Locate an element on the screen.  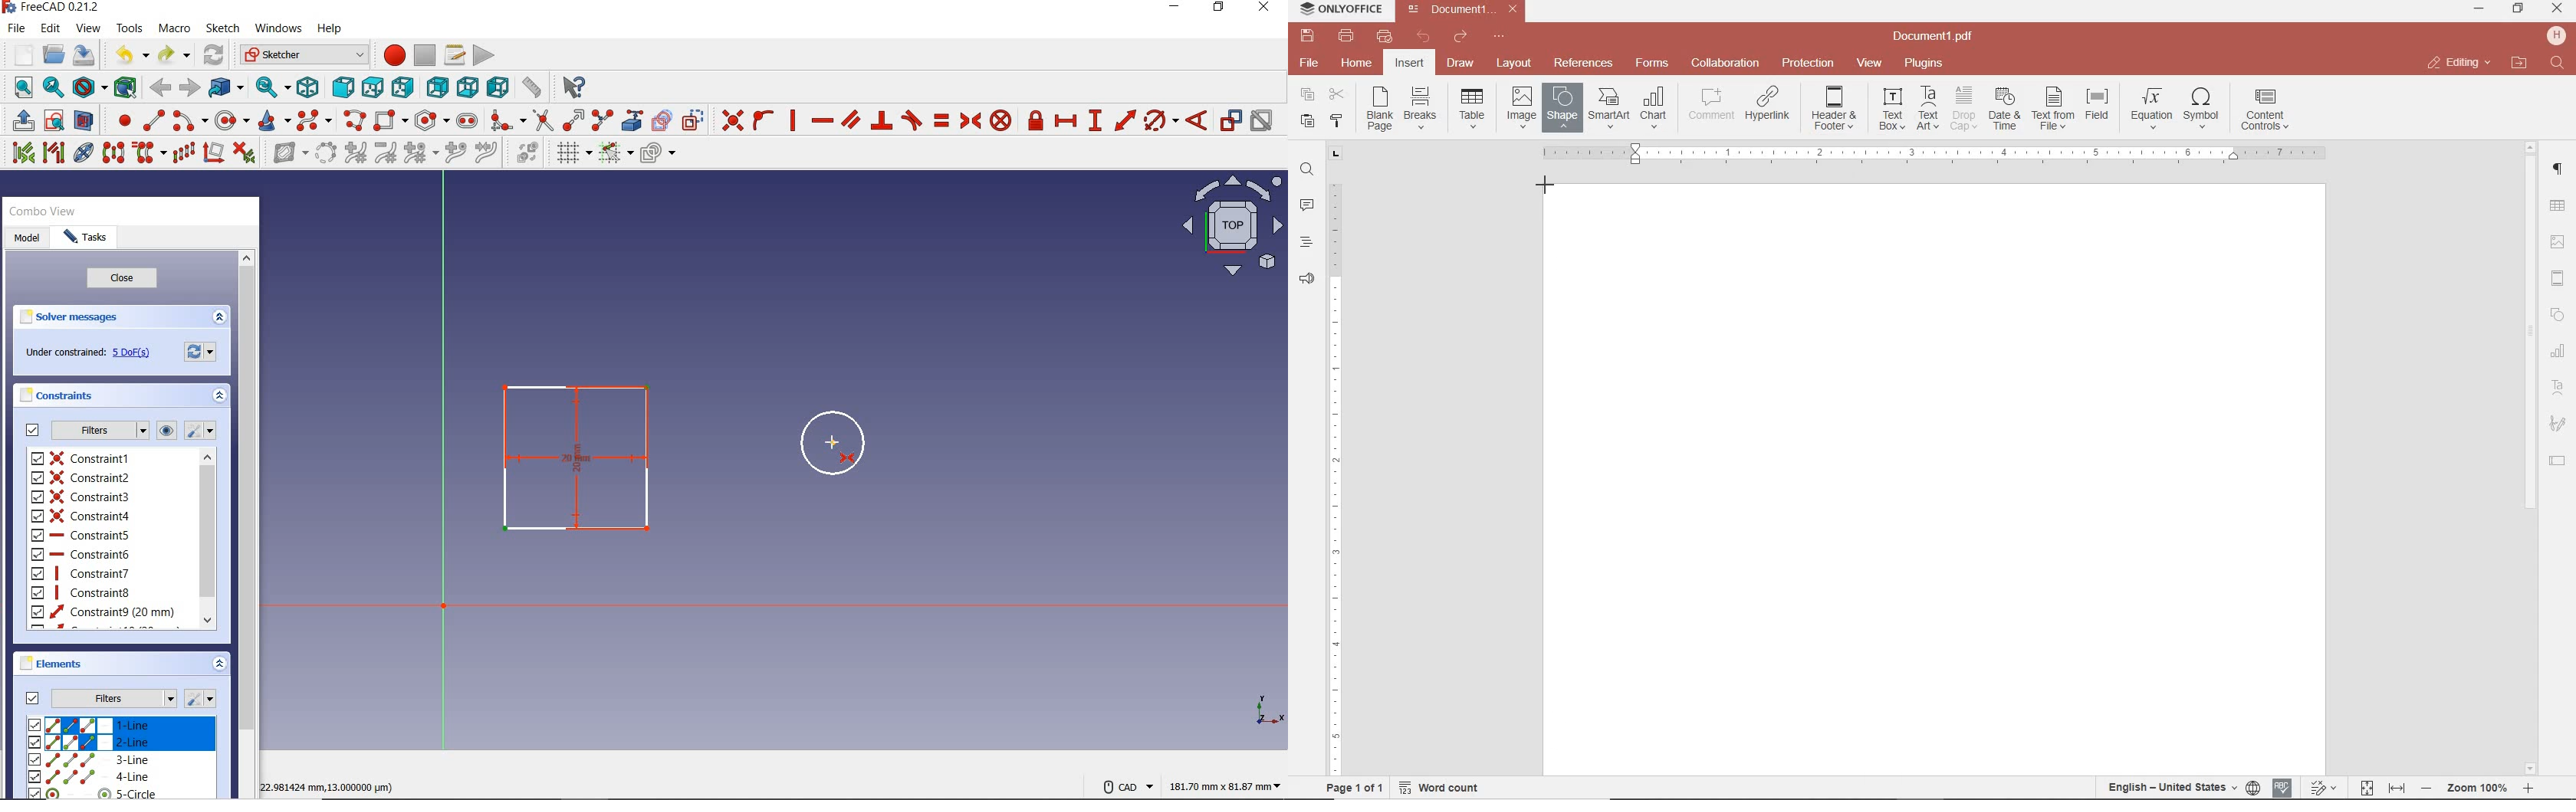
remove axes alignment is located at coordinates (214, 152).